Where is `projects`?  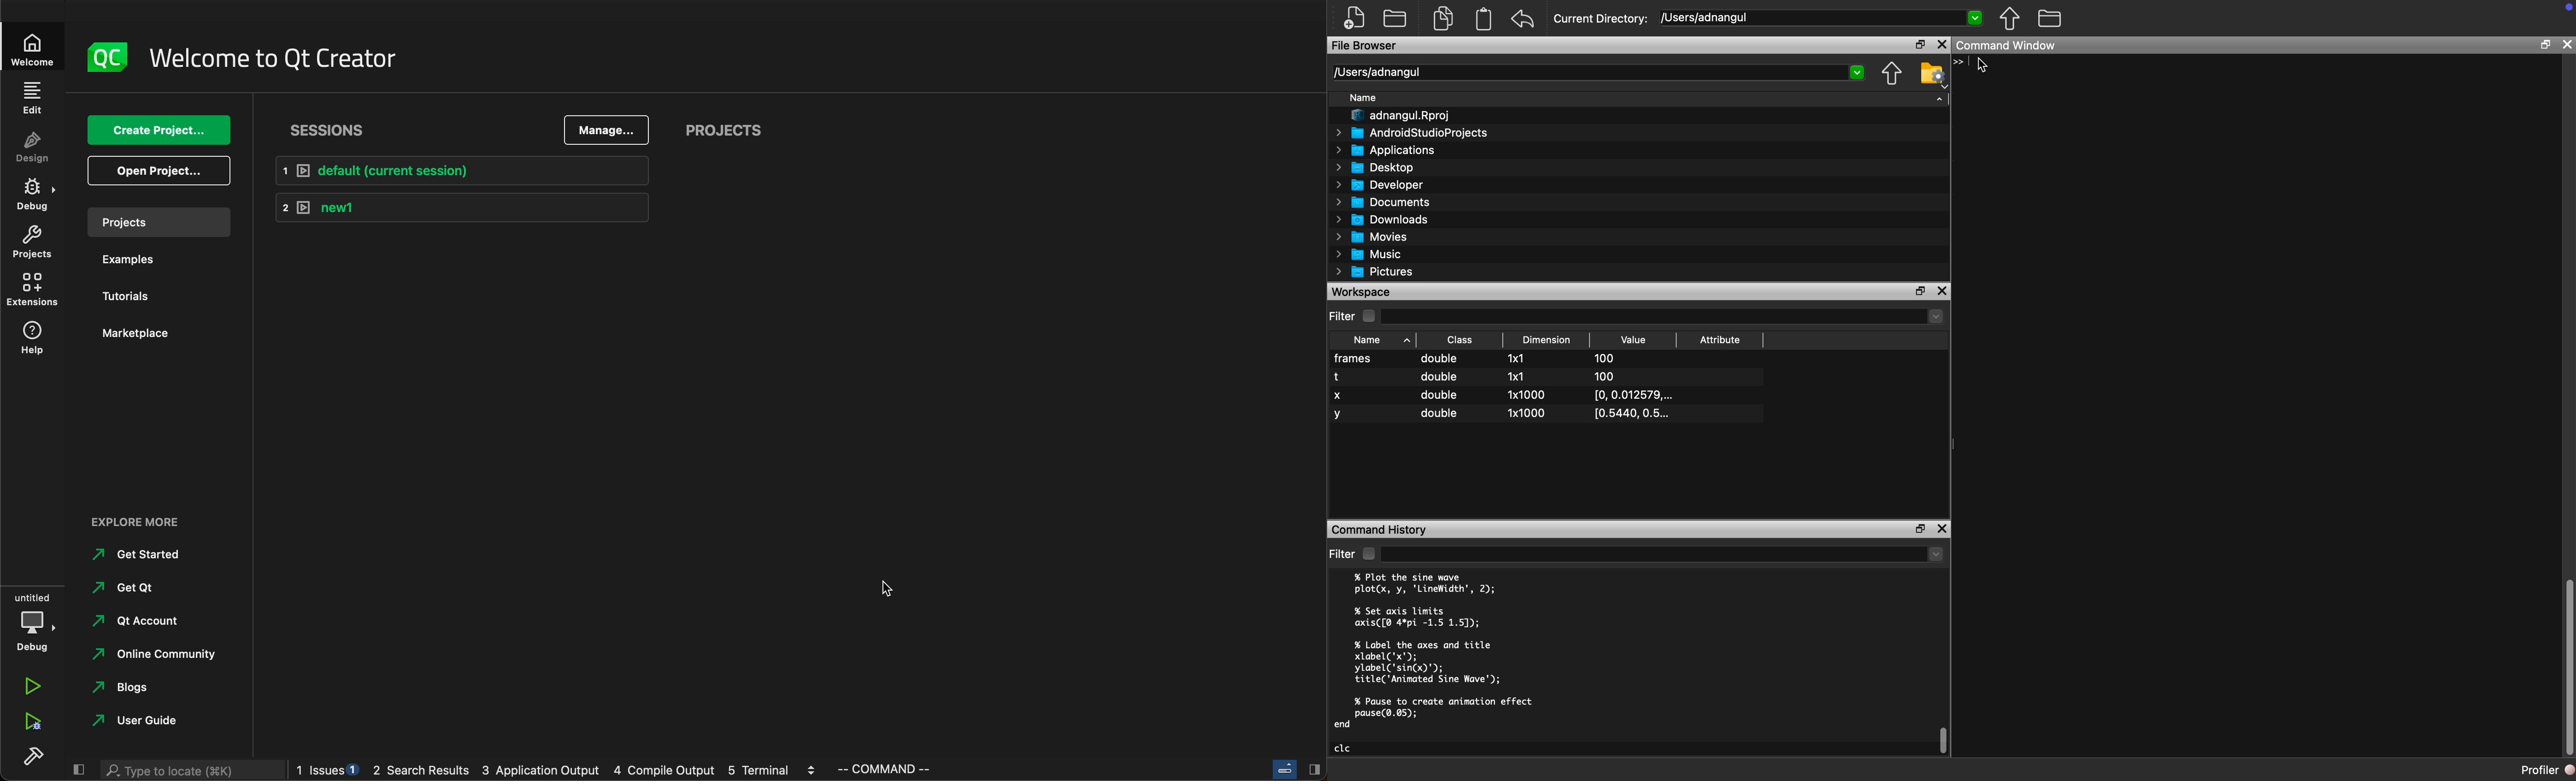
projects is located at coordinates (32, 241).